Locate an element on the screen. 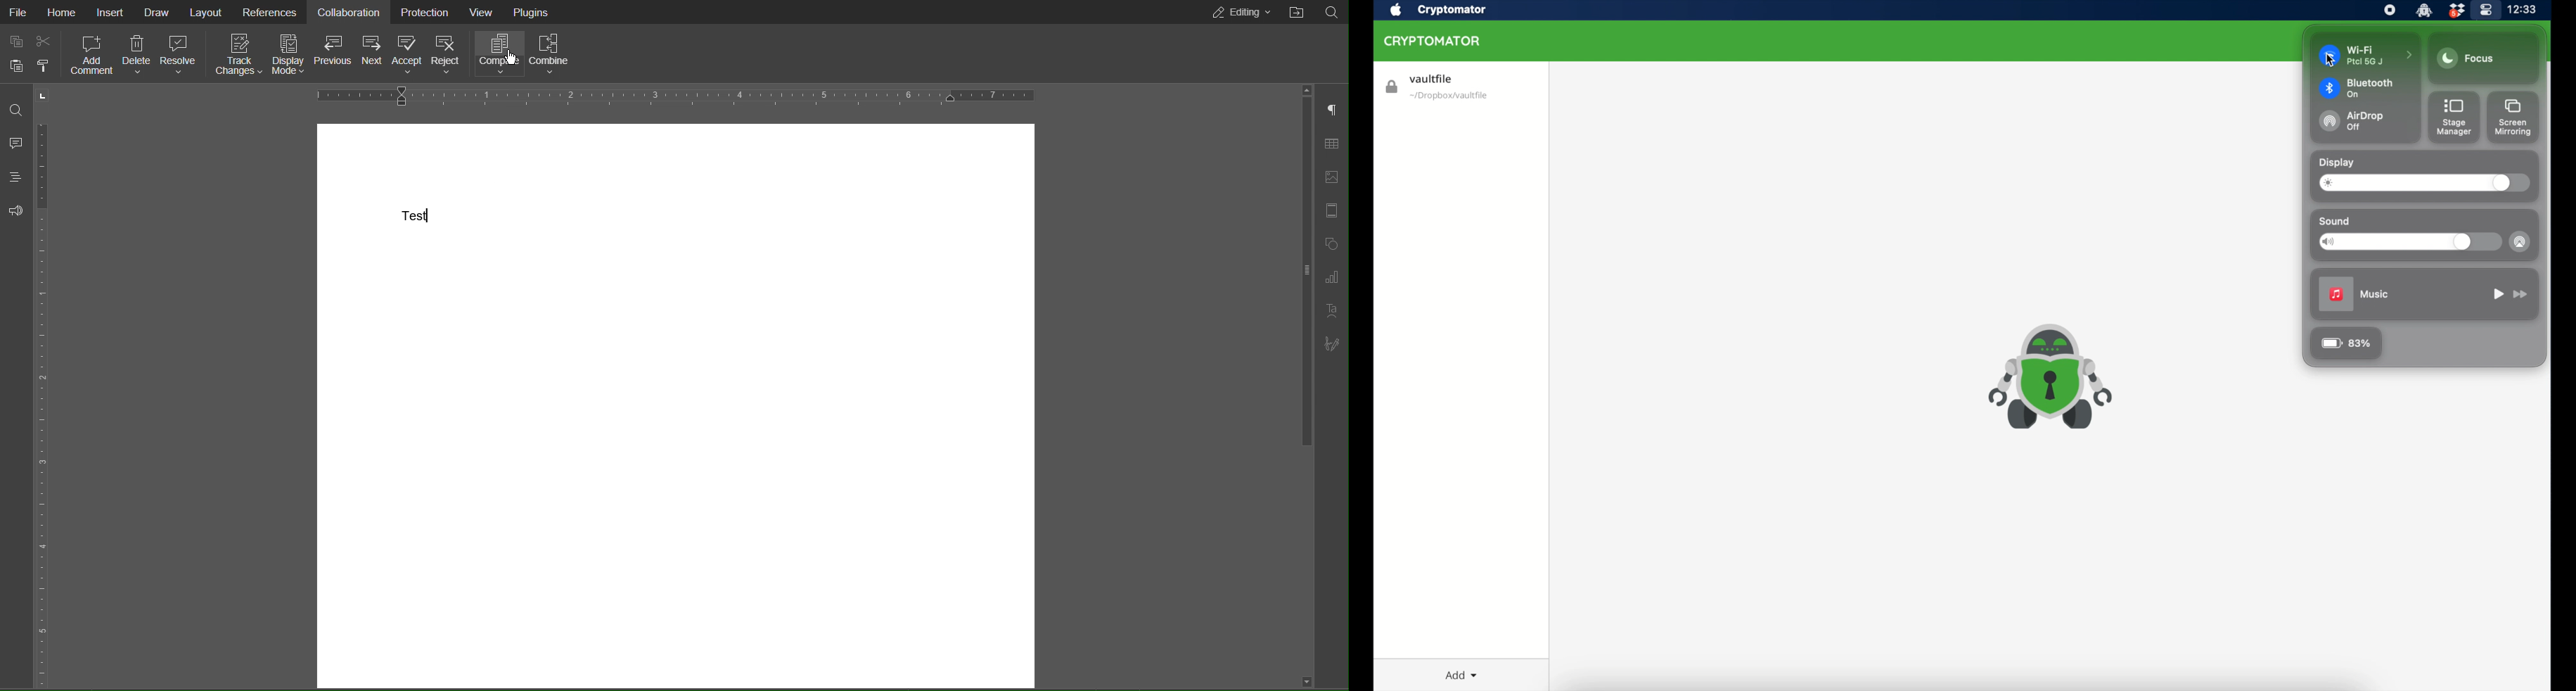 Image resolution: width=2576 pixels, height=700 pixels. Heading is located at coordinates (14, 177).